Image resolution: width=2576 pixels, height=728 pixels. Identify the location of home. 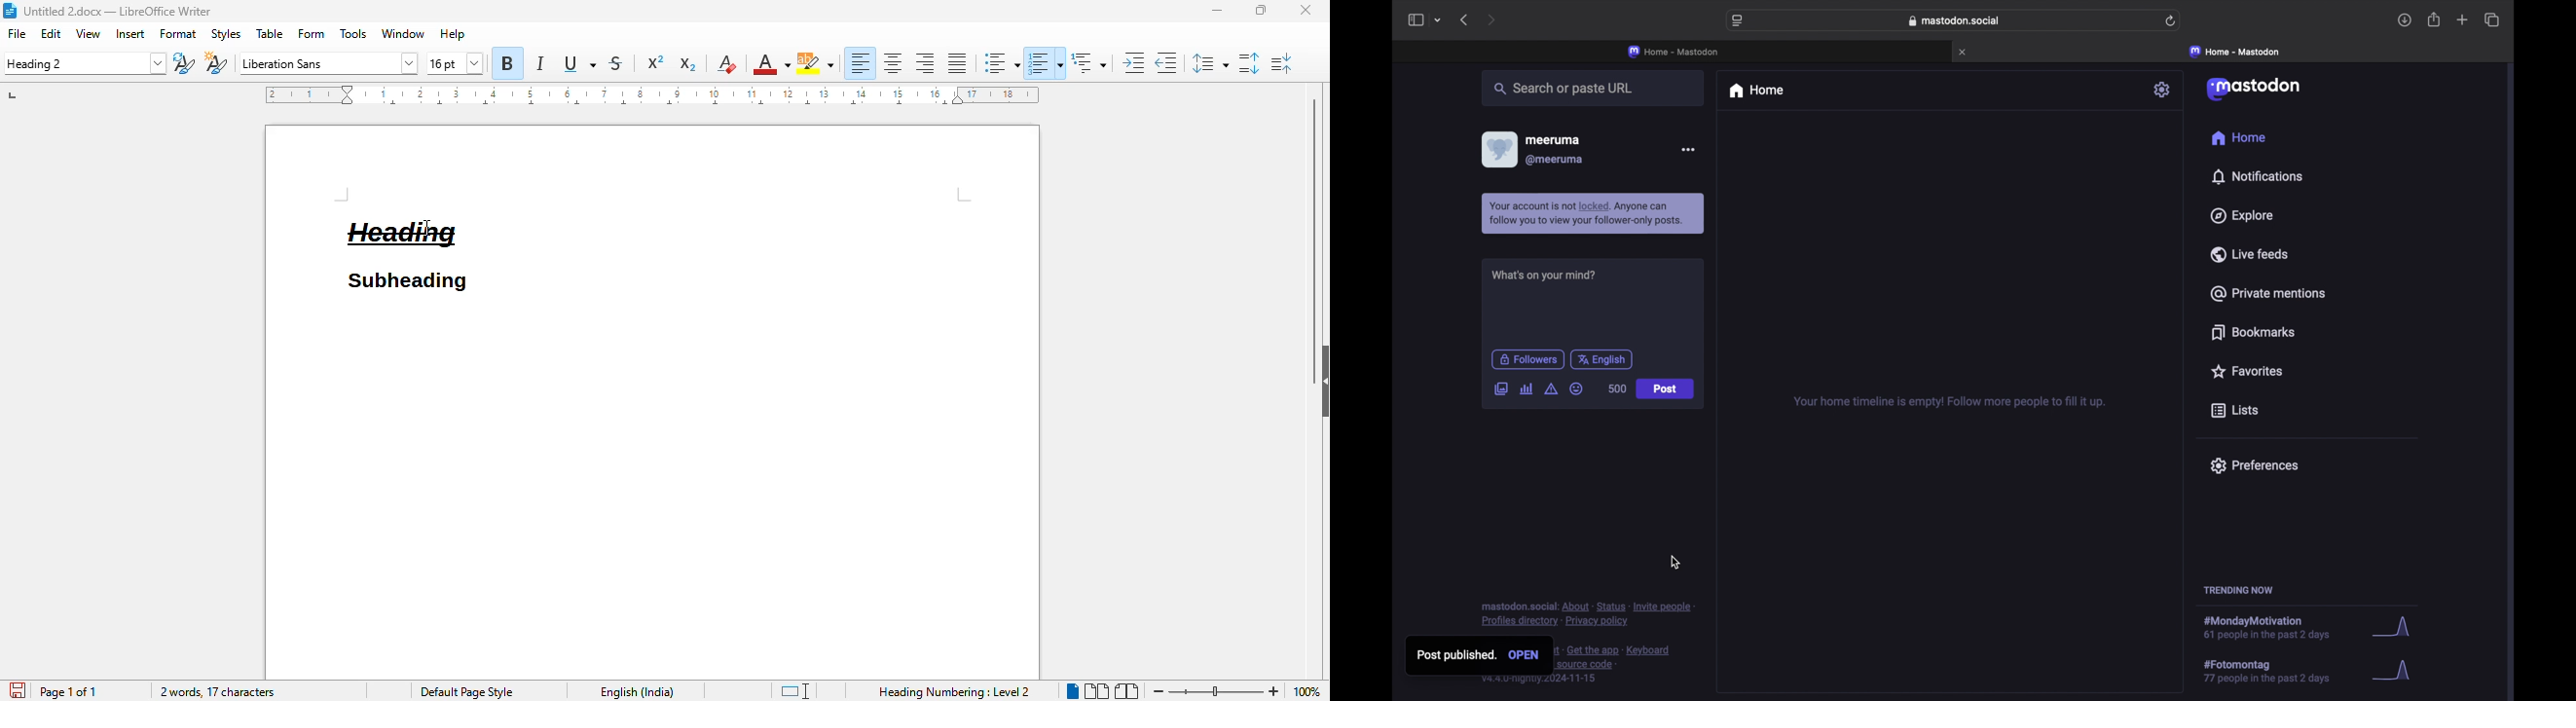
(1758, 92).